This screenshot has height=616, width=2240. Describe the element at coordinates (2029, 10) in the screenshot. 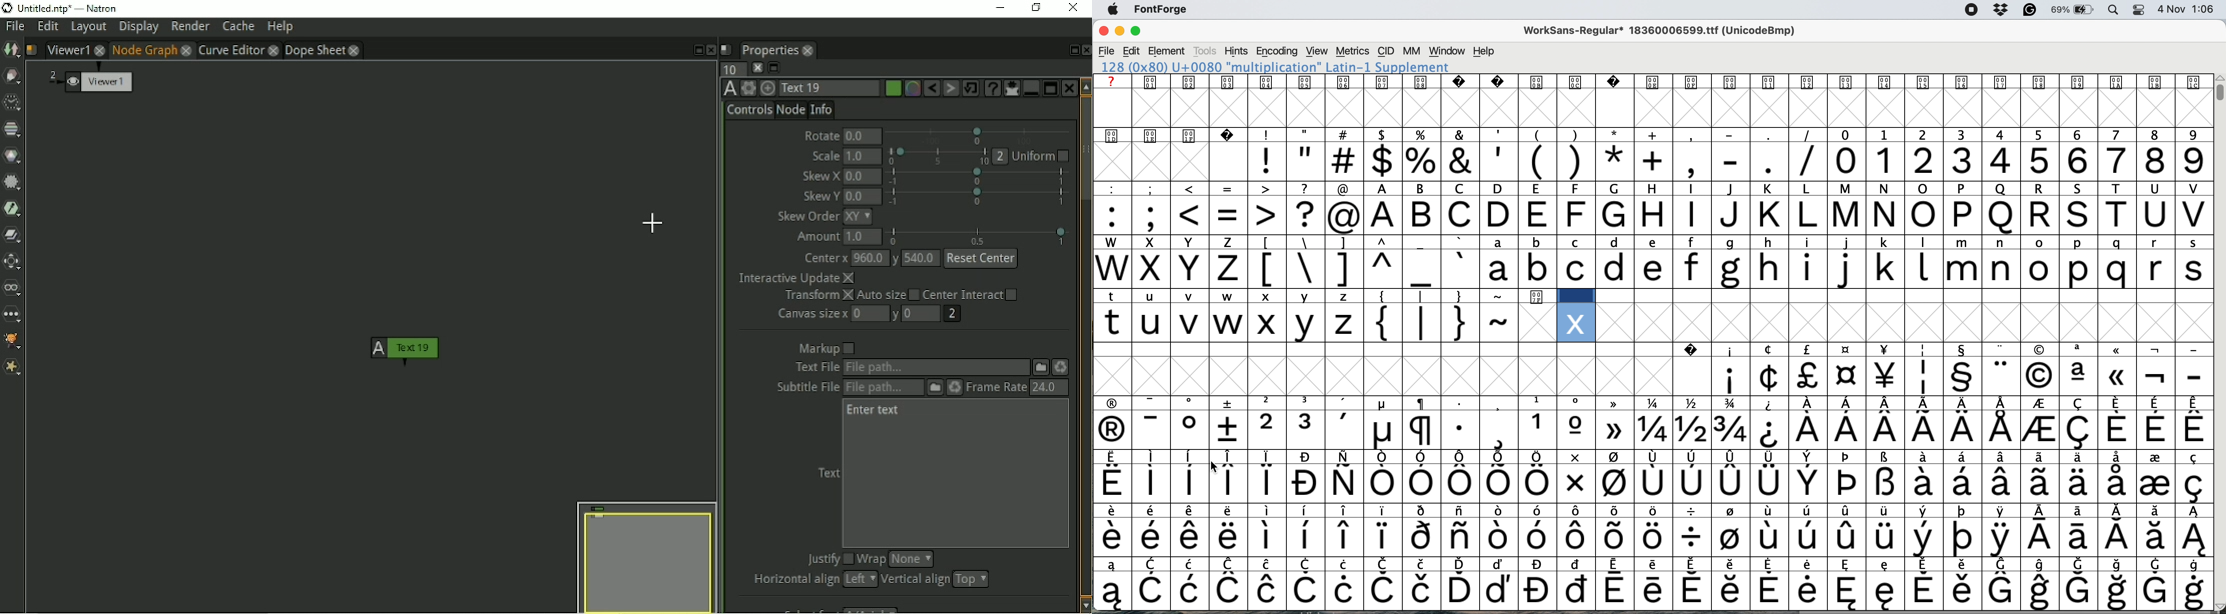

I see `grammarly` at that location.